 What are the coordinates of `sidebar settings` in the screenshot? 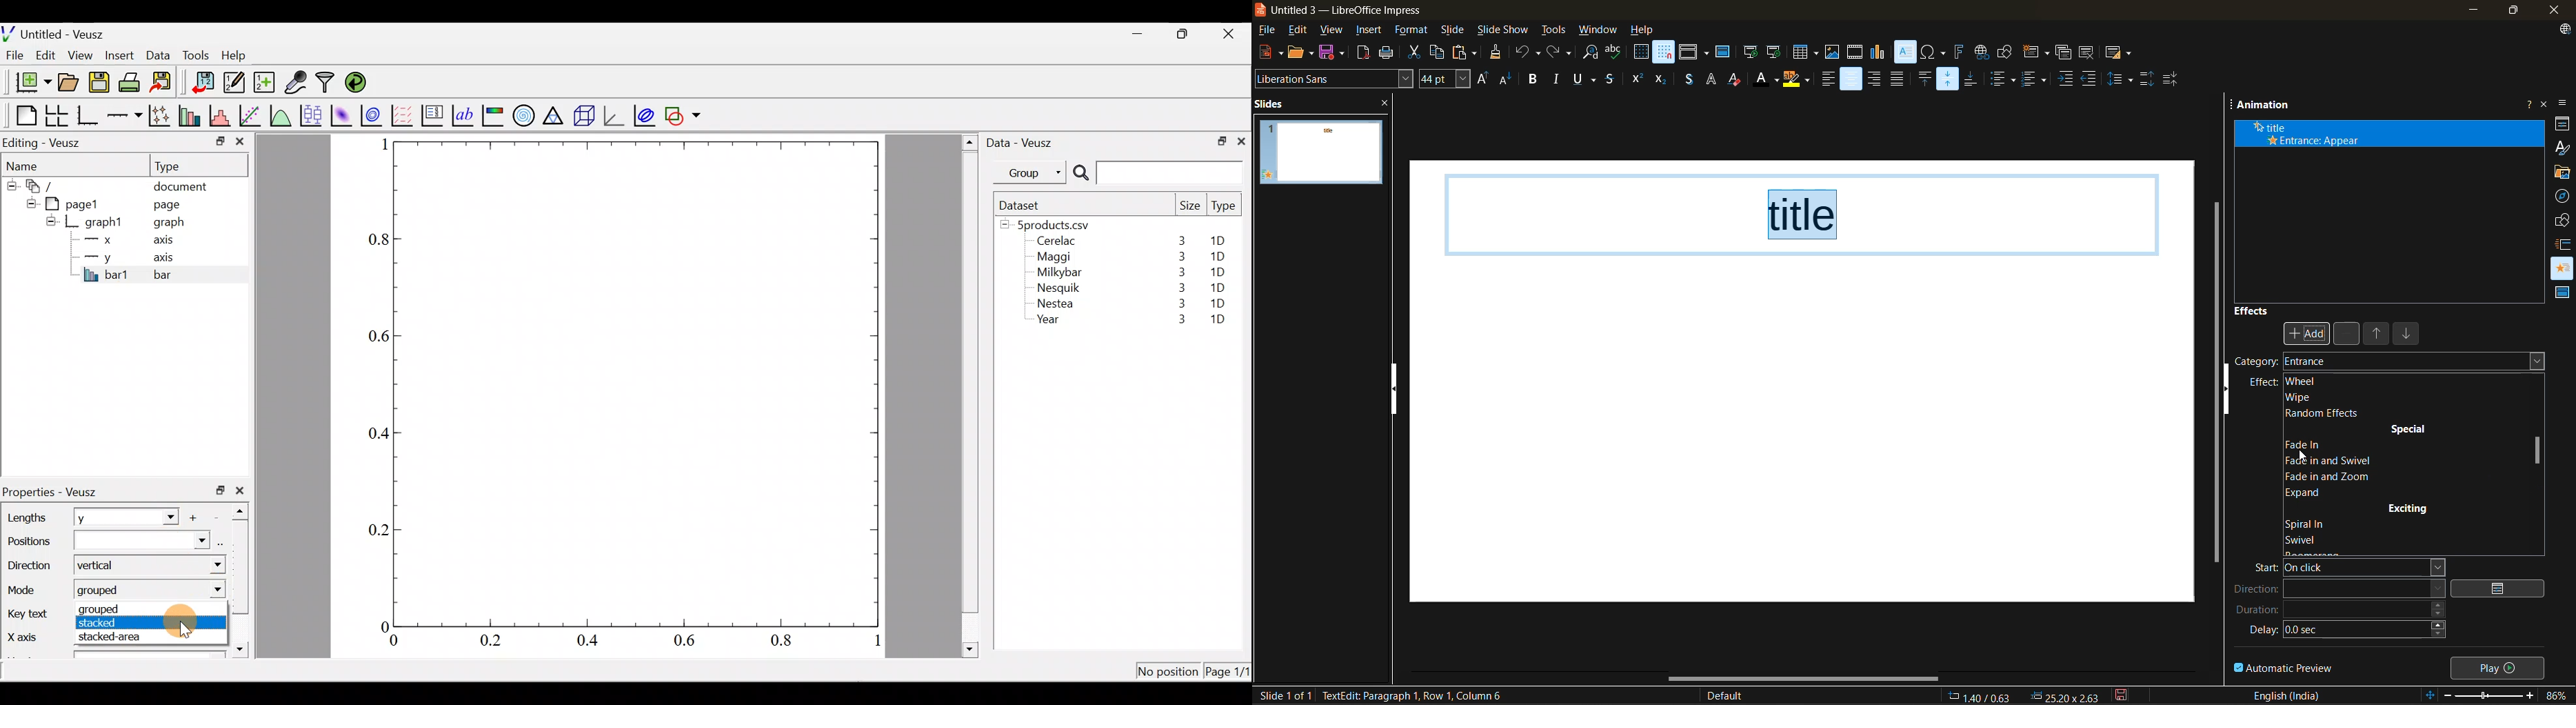 It's located at (2564, 104).